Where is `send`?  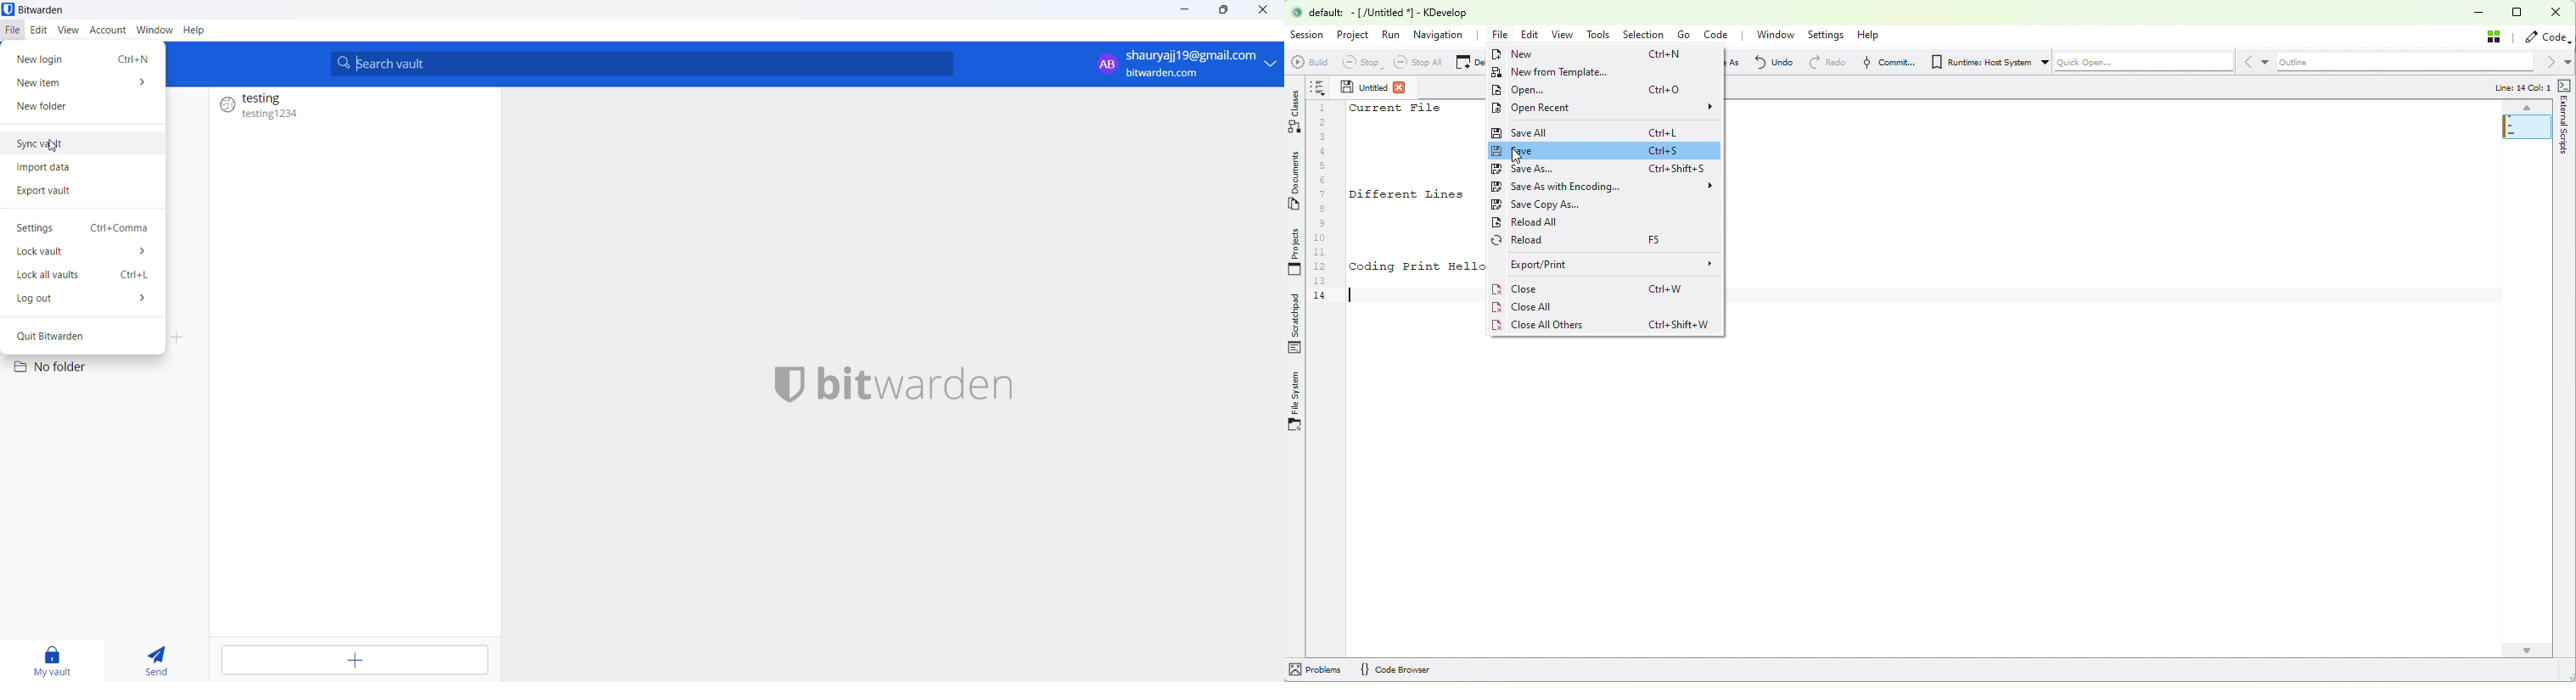
send is located at coordinates (156, 663).